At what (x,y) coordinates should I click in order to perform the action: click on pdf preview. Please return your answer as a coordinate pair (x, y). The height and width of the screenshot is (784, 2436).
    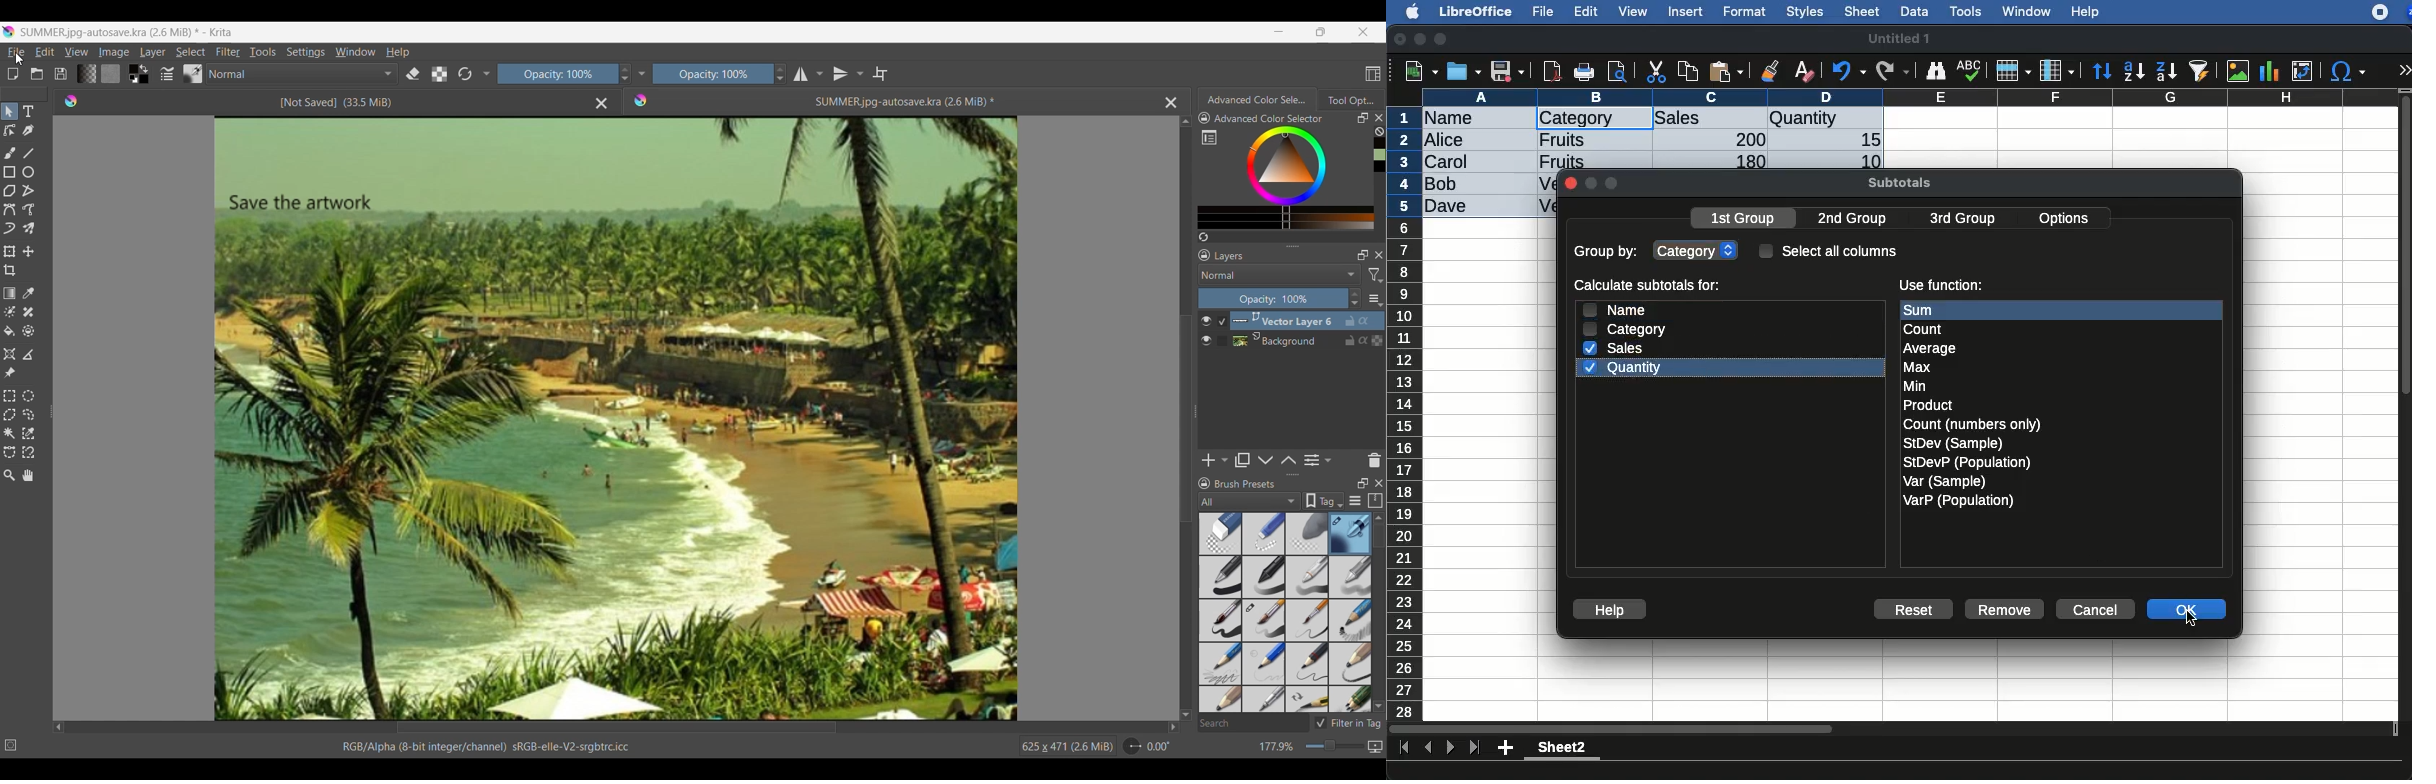
    Looking at the image, I should click on (1553, 71).